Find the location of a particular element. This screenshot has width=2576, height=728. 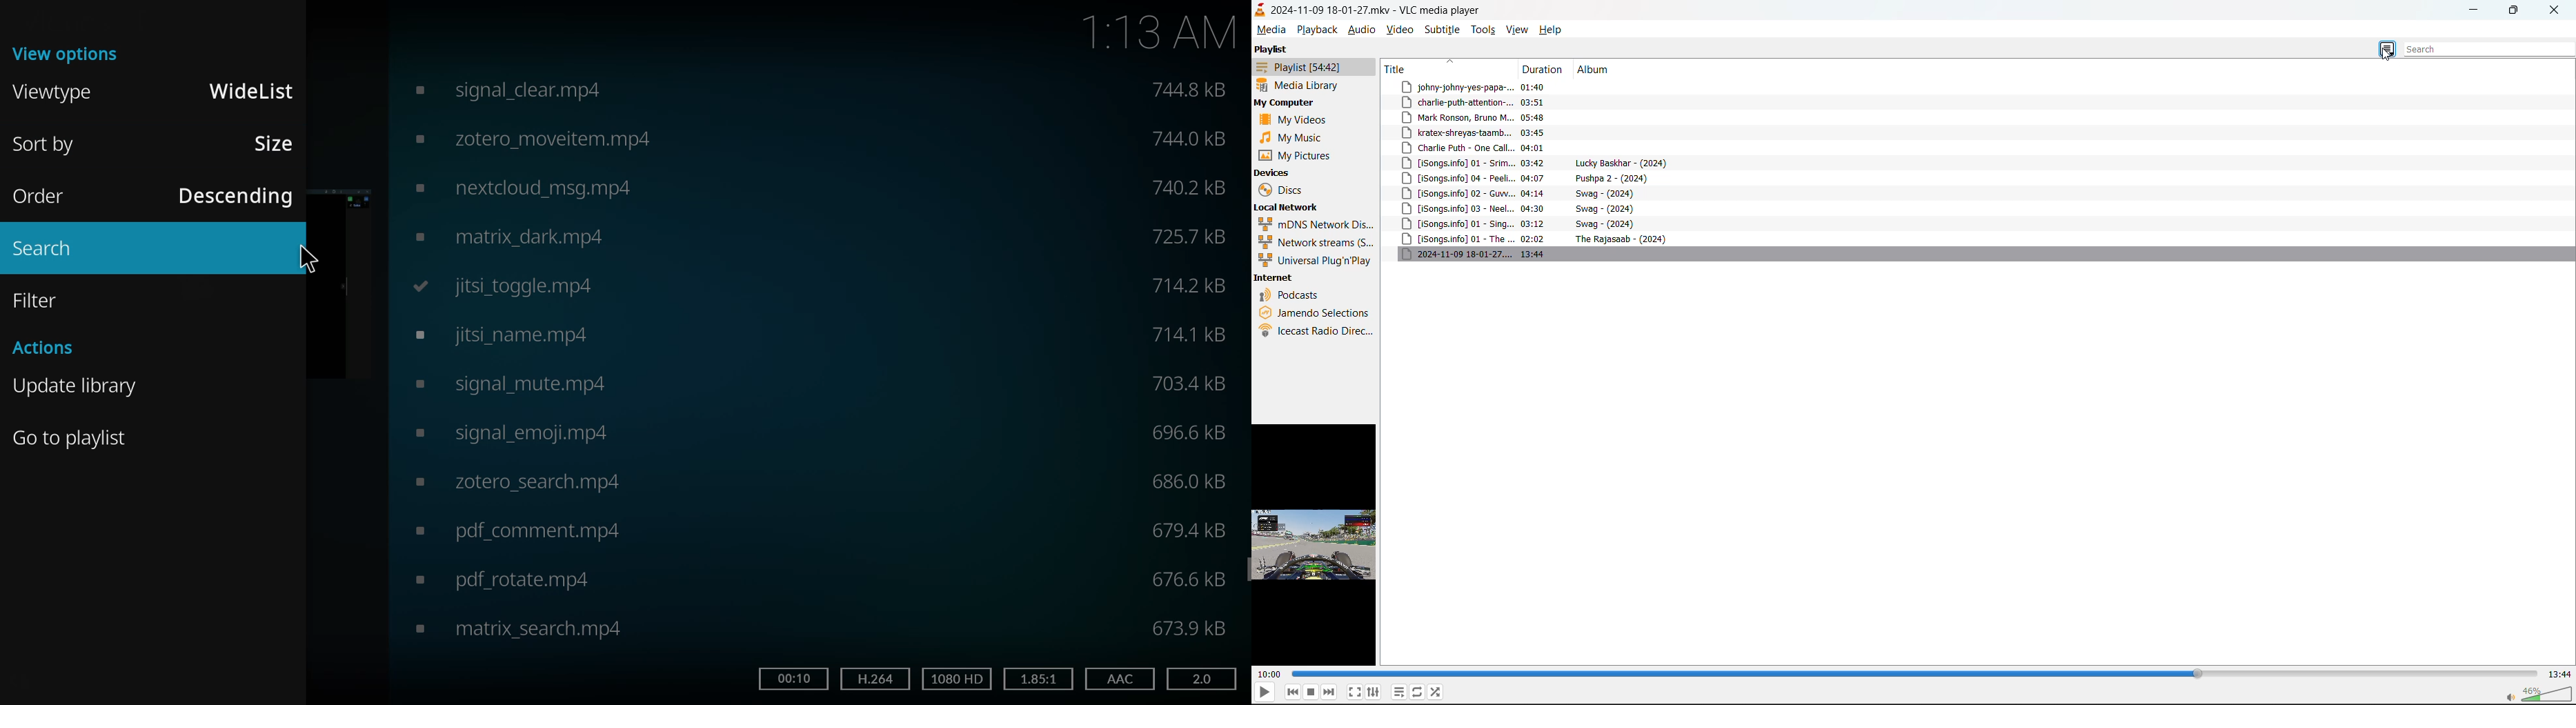

size is located at coordinates (1191, 91).